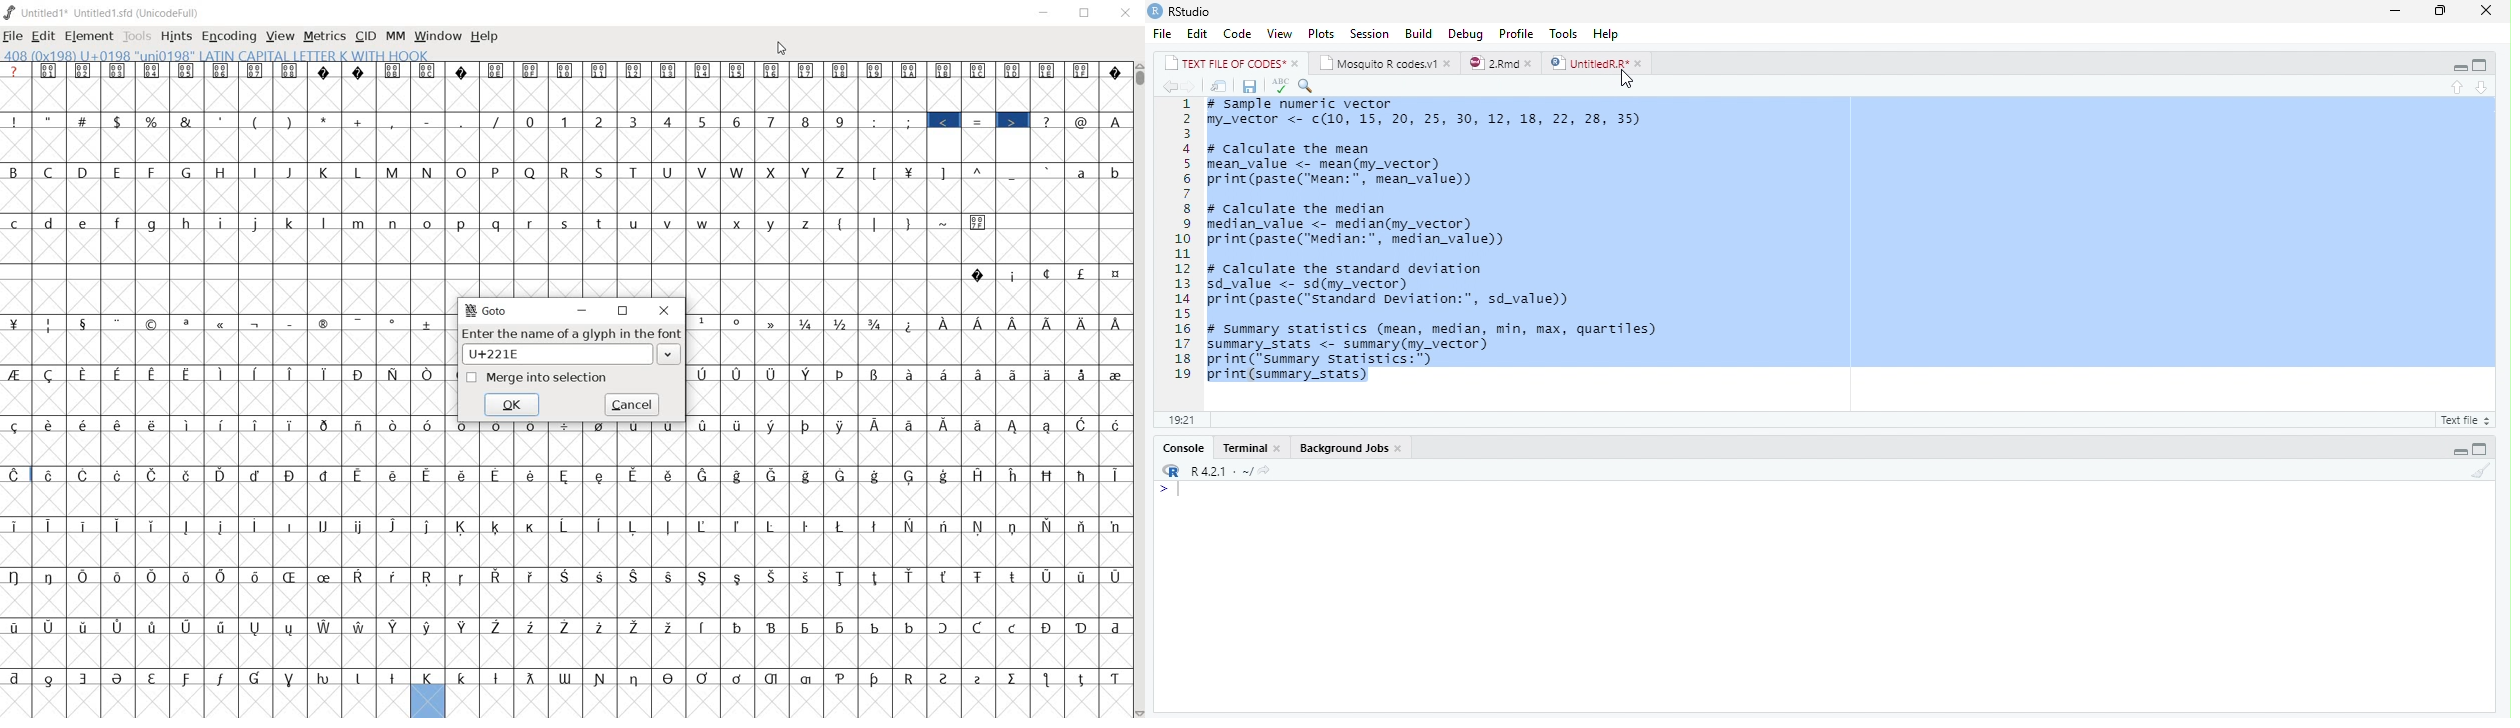 The width and height of the screenshot is (2520, 728). Describe the element at coordinates (226, 296) in the screenshot. I see `empty glyph slots` at that location.